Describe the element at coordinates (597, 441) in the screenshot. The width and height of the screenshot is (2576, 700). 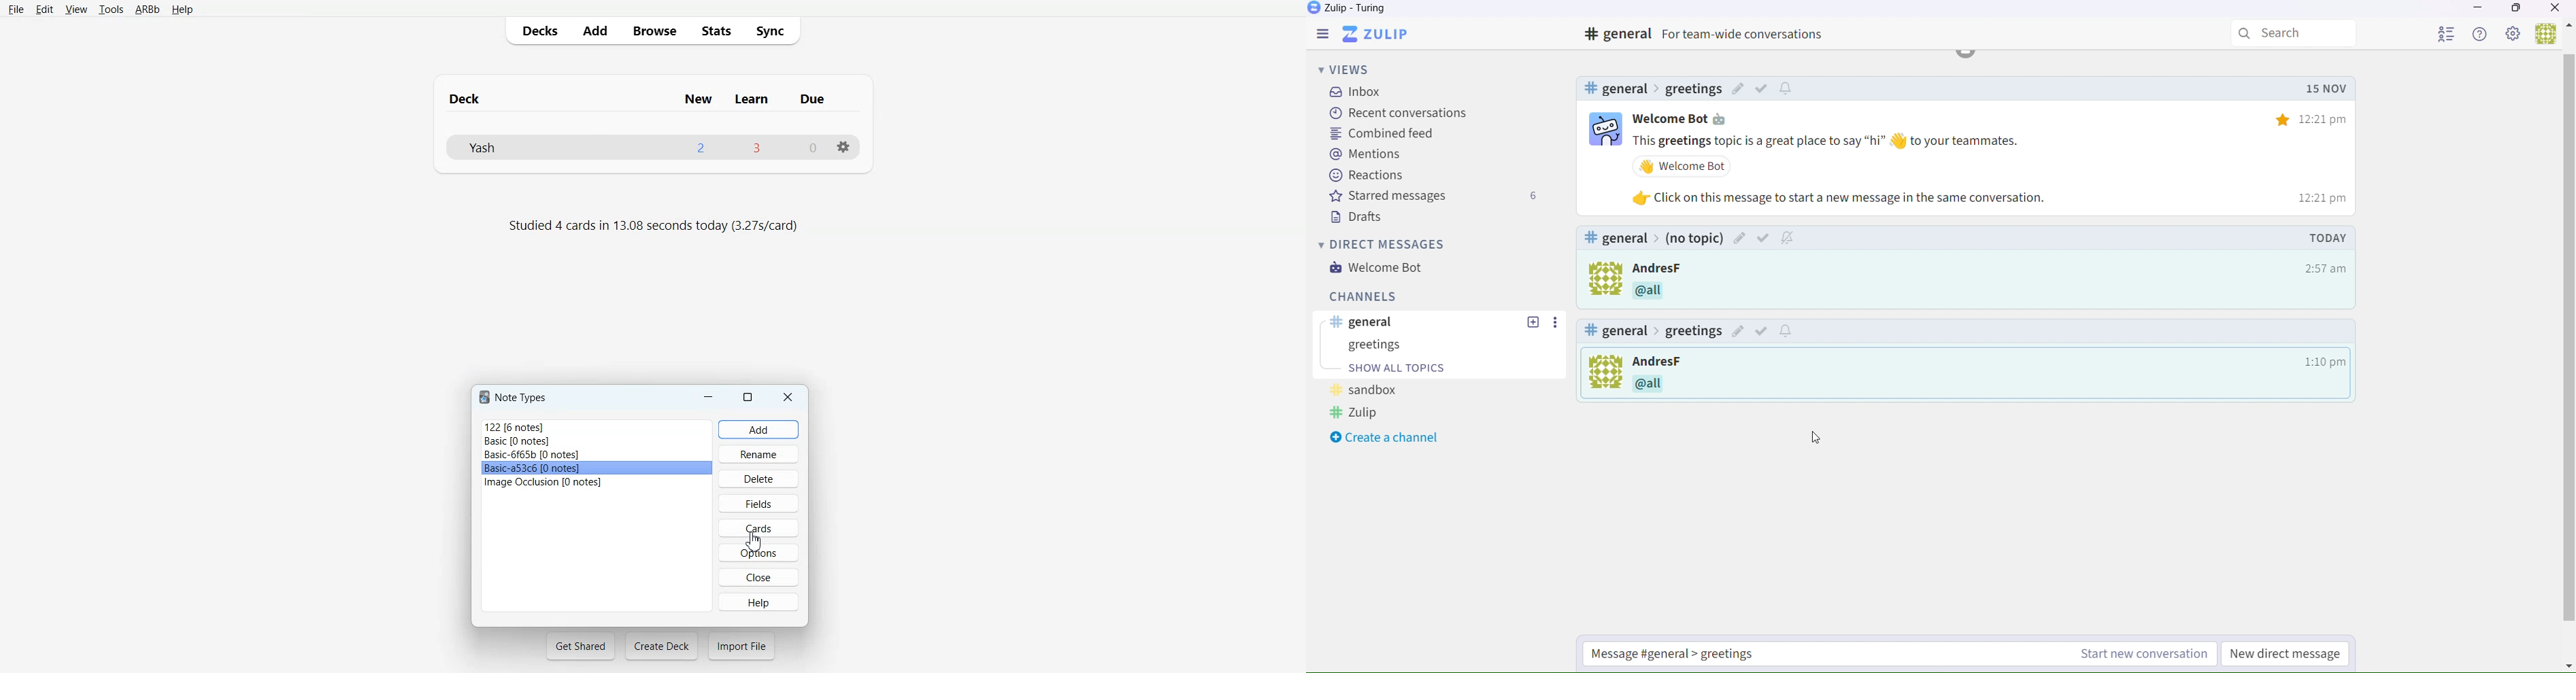
I see `FileBasic[0 notes]` at that location.